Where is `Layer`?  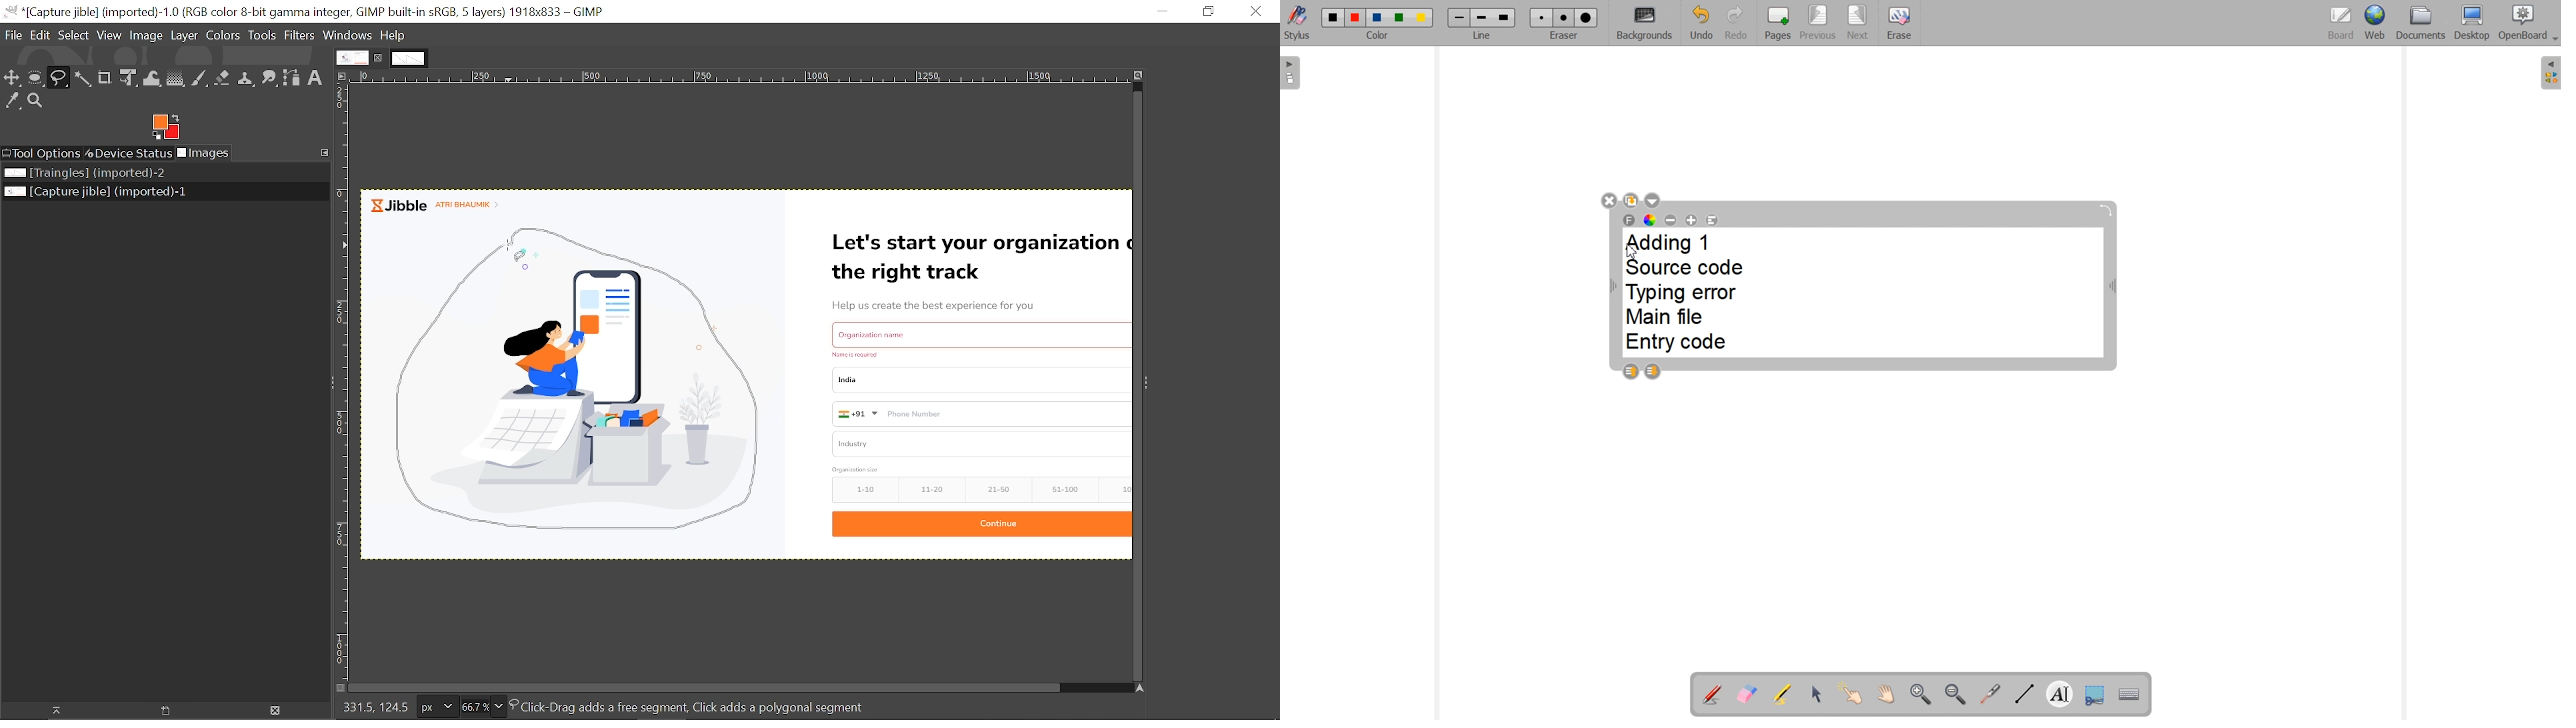 Layer is located at coordinates (184, 37).